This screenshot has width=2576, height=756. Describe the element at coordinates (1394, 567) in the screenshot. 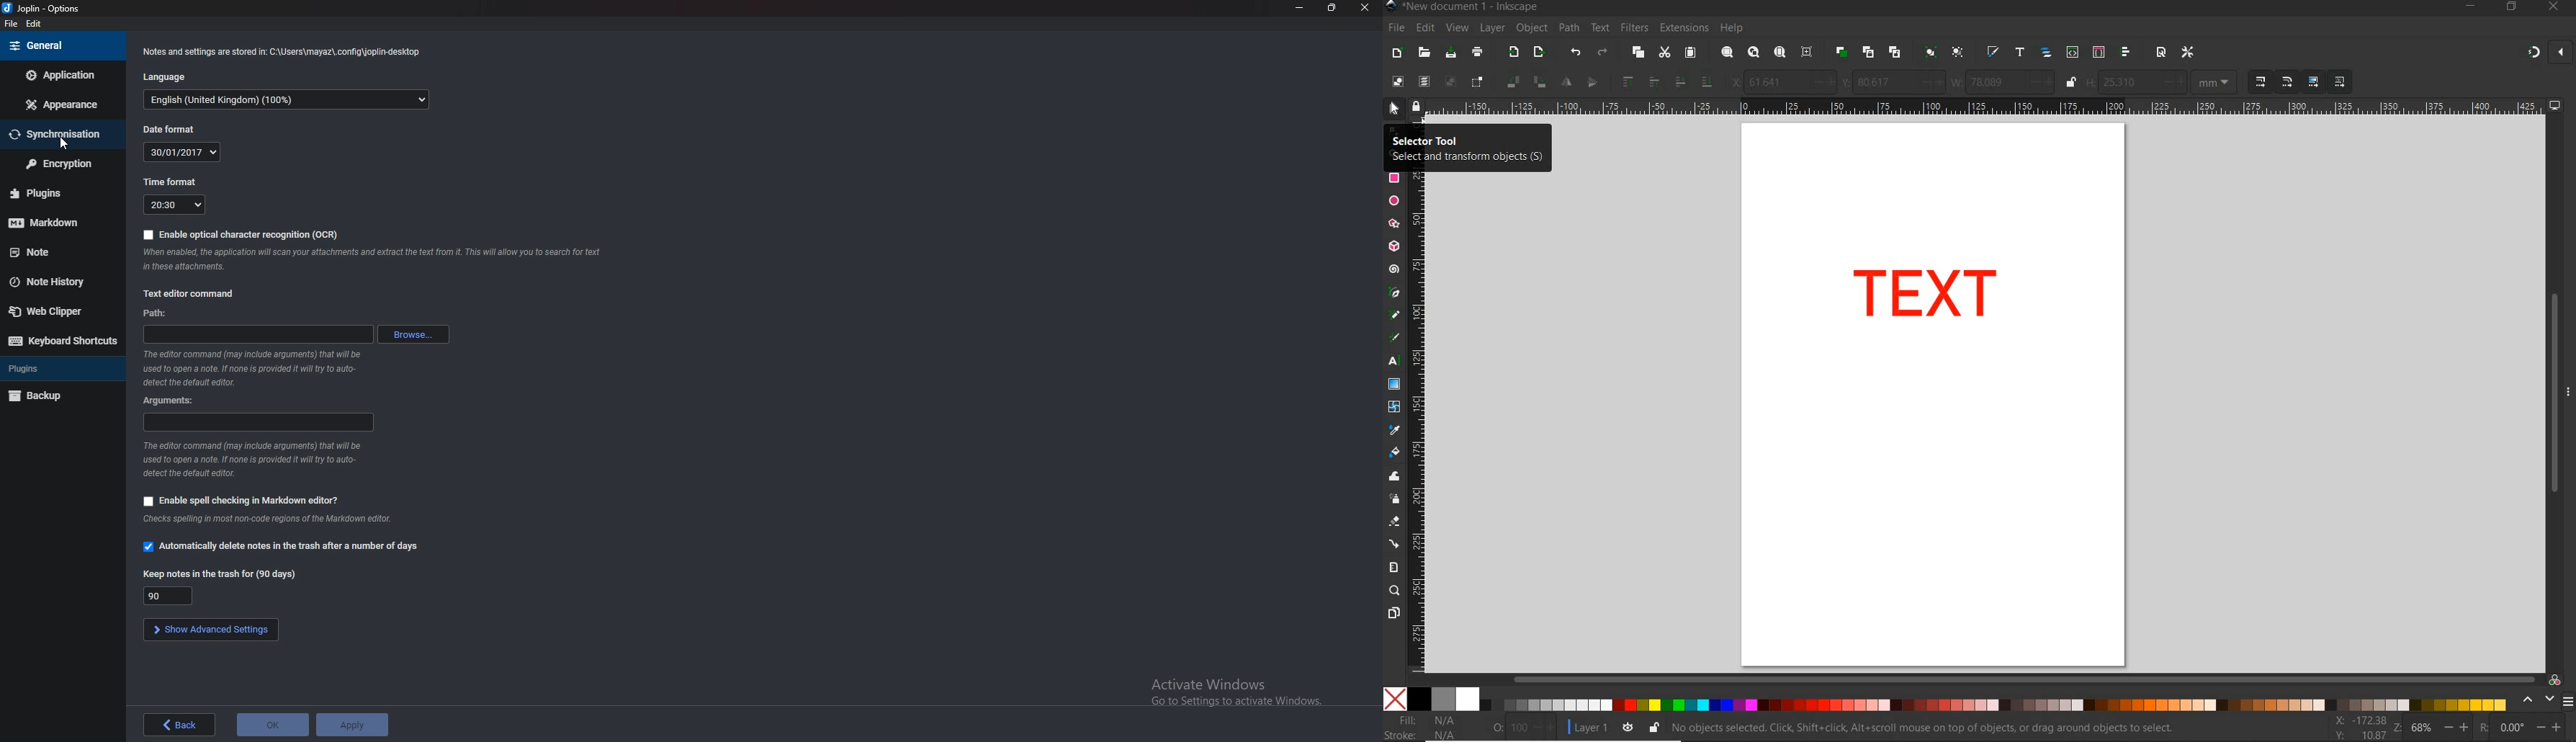

I see `measure tool` at that location.